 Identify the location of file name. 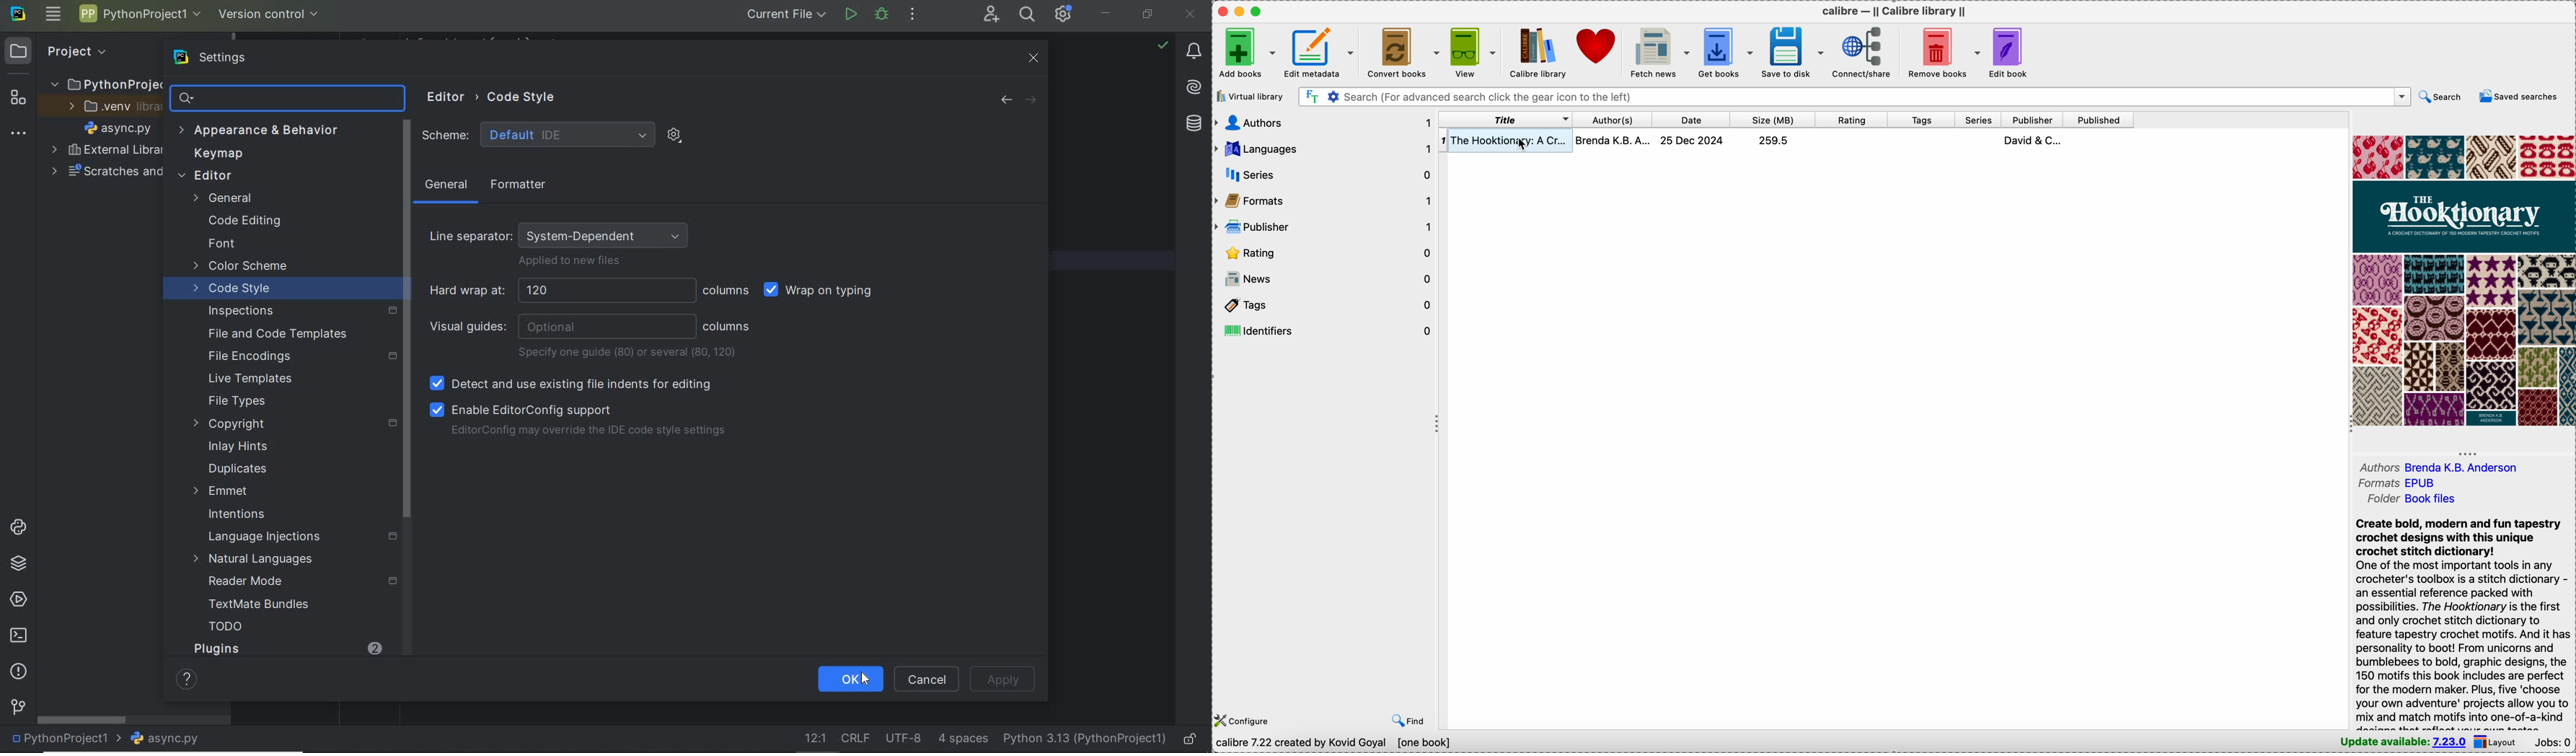
(121, 130).